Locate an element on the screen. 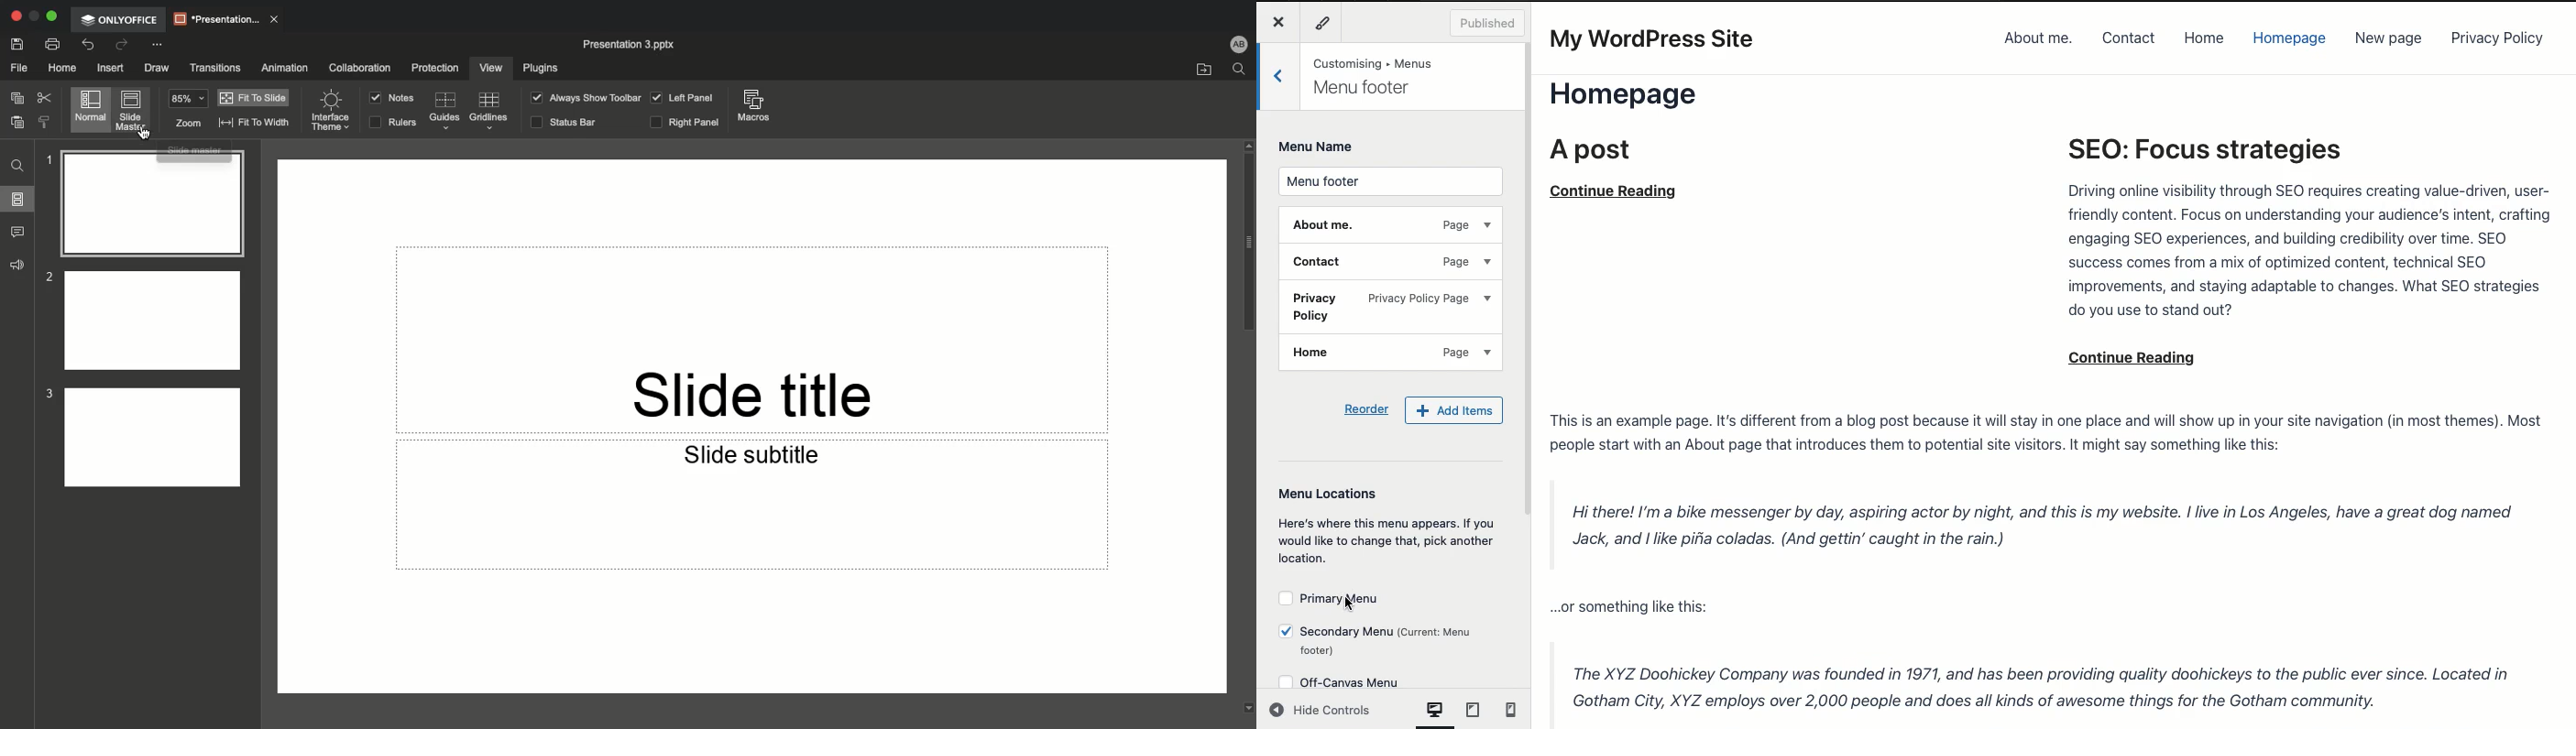 The width and height of the screenshot is (2576, 756). Tools is located at coordinates (1324, 25).